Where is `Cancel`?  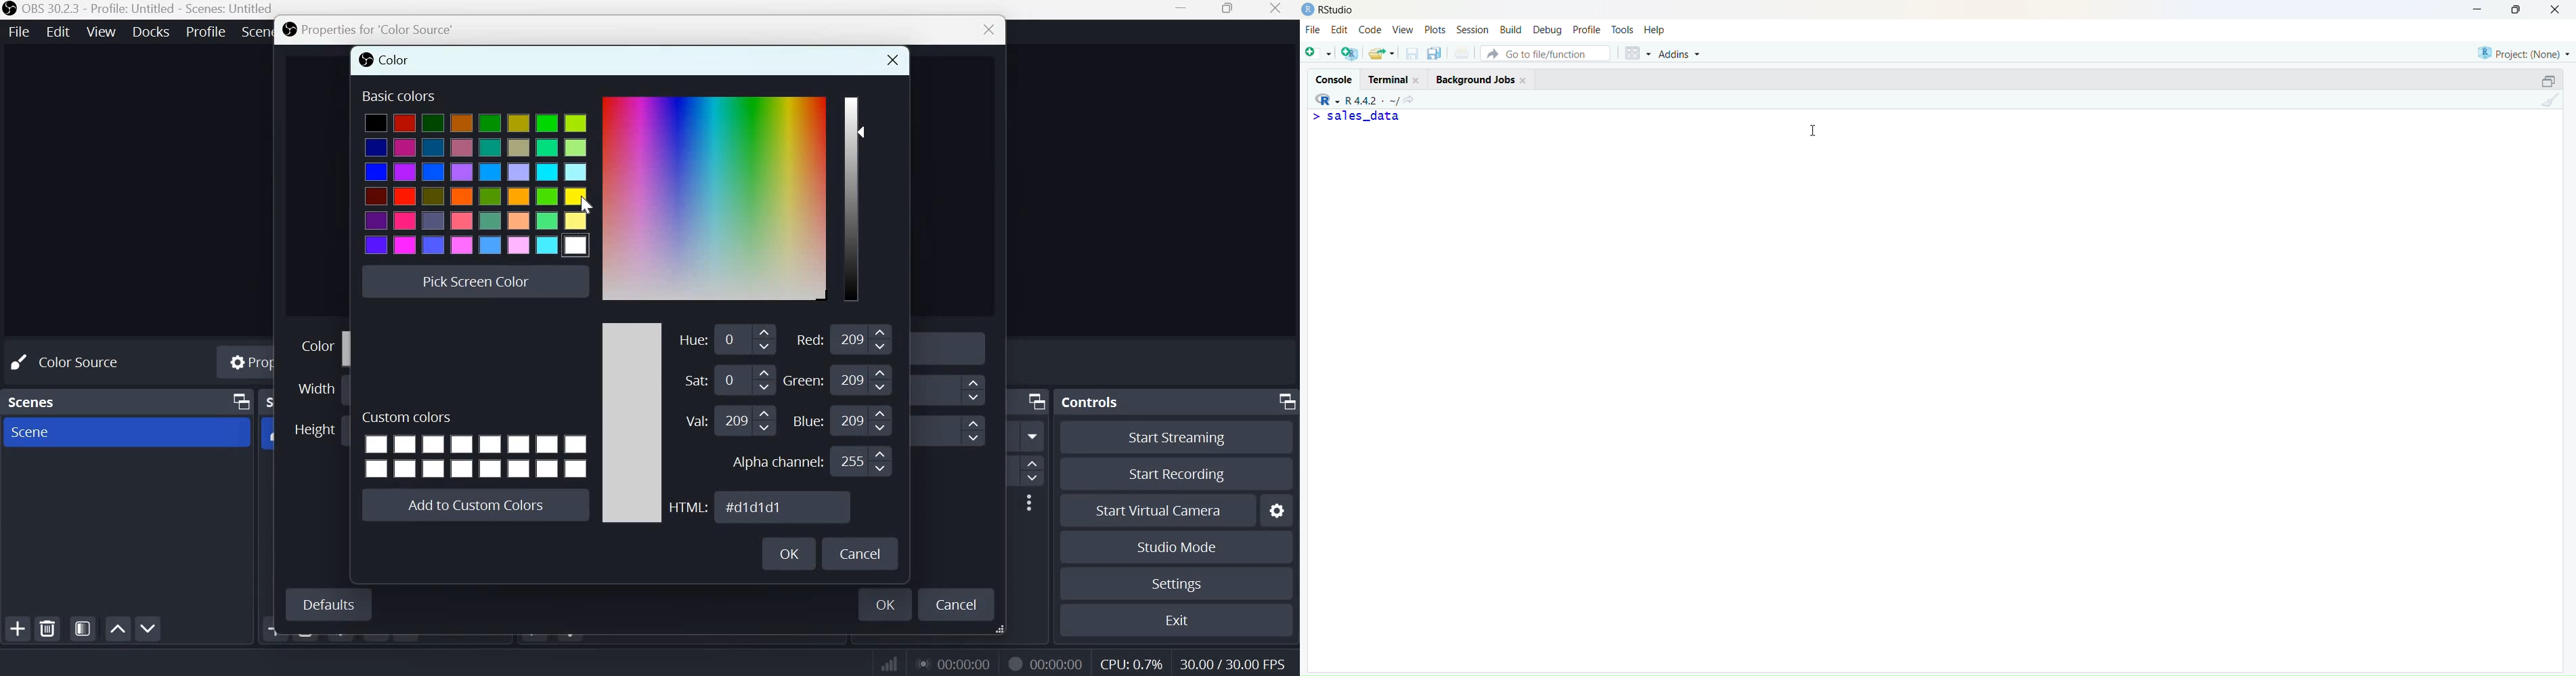 Cancel is located at coordinates (860, 553).